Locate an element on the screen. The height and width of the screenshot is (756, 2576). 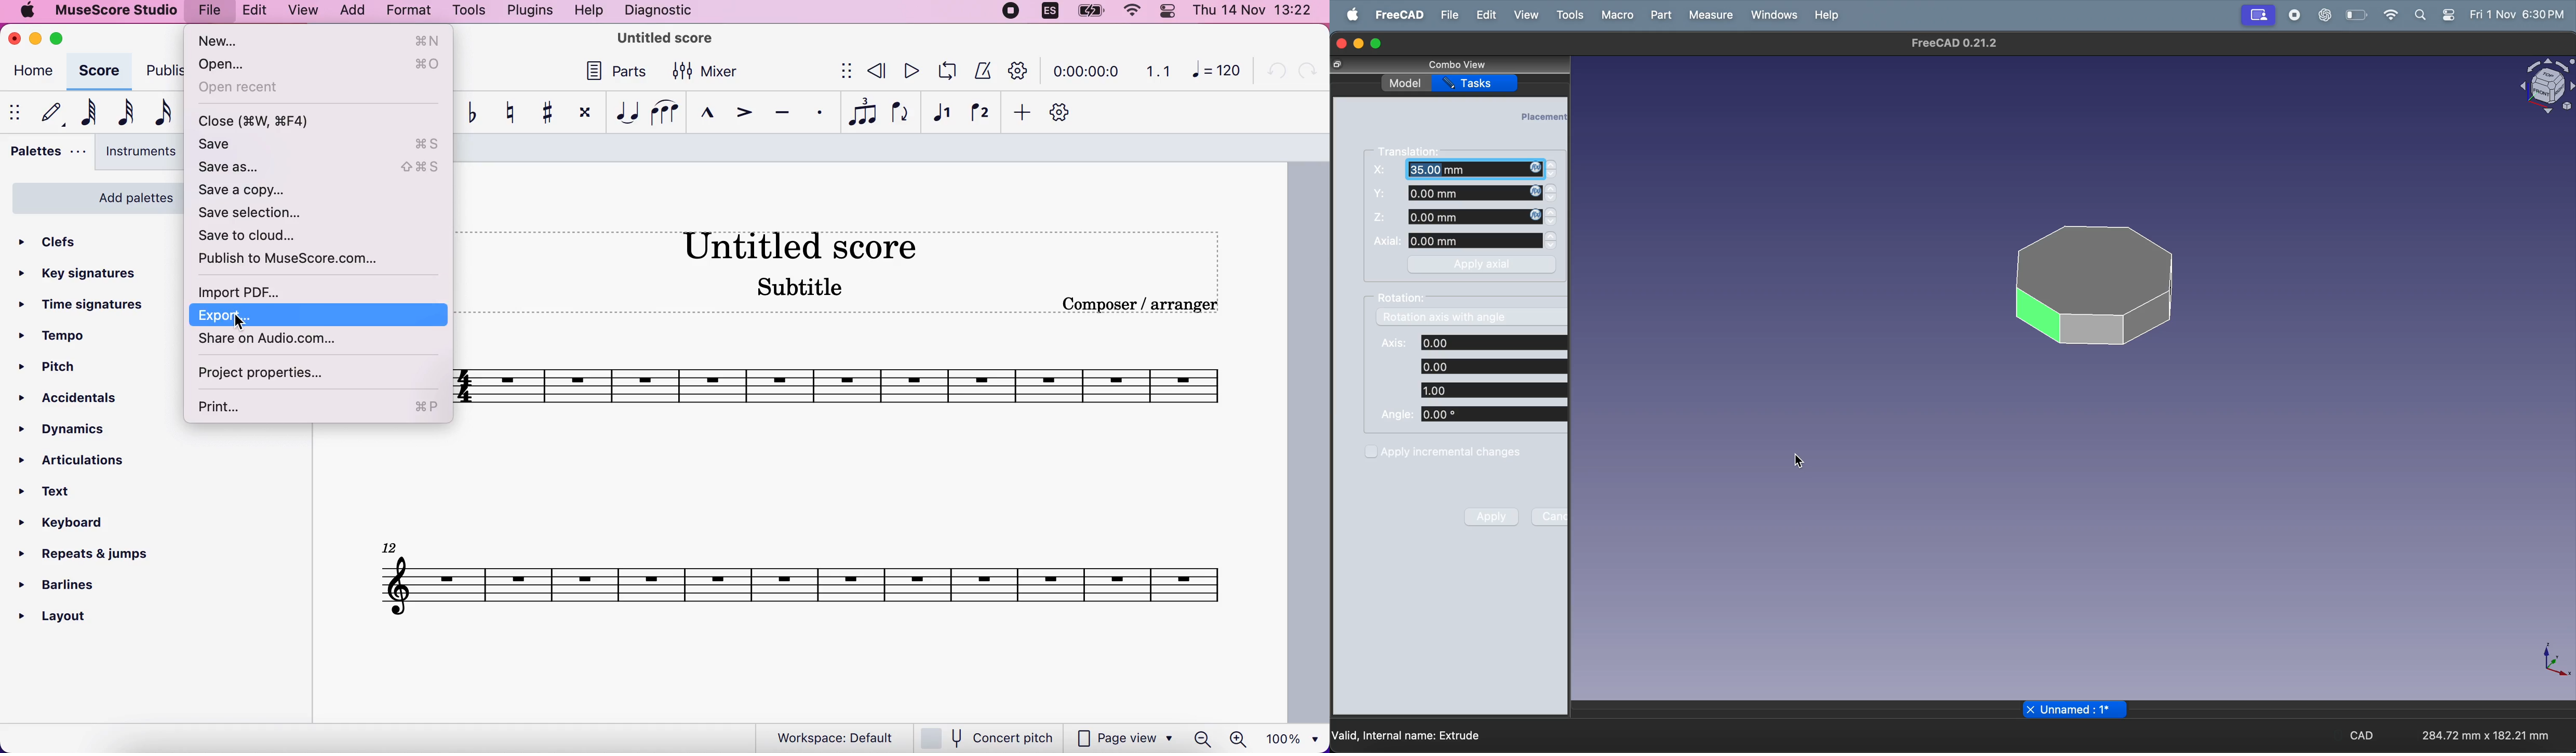
save as is located at coordinates (325, 167).